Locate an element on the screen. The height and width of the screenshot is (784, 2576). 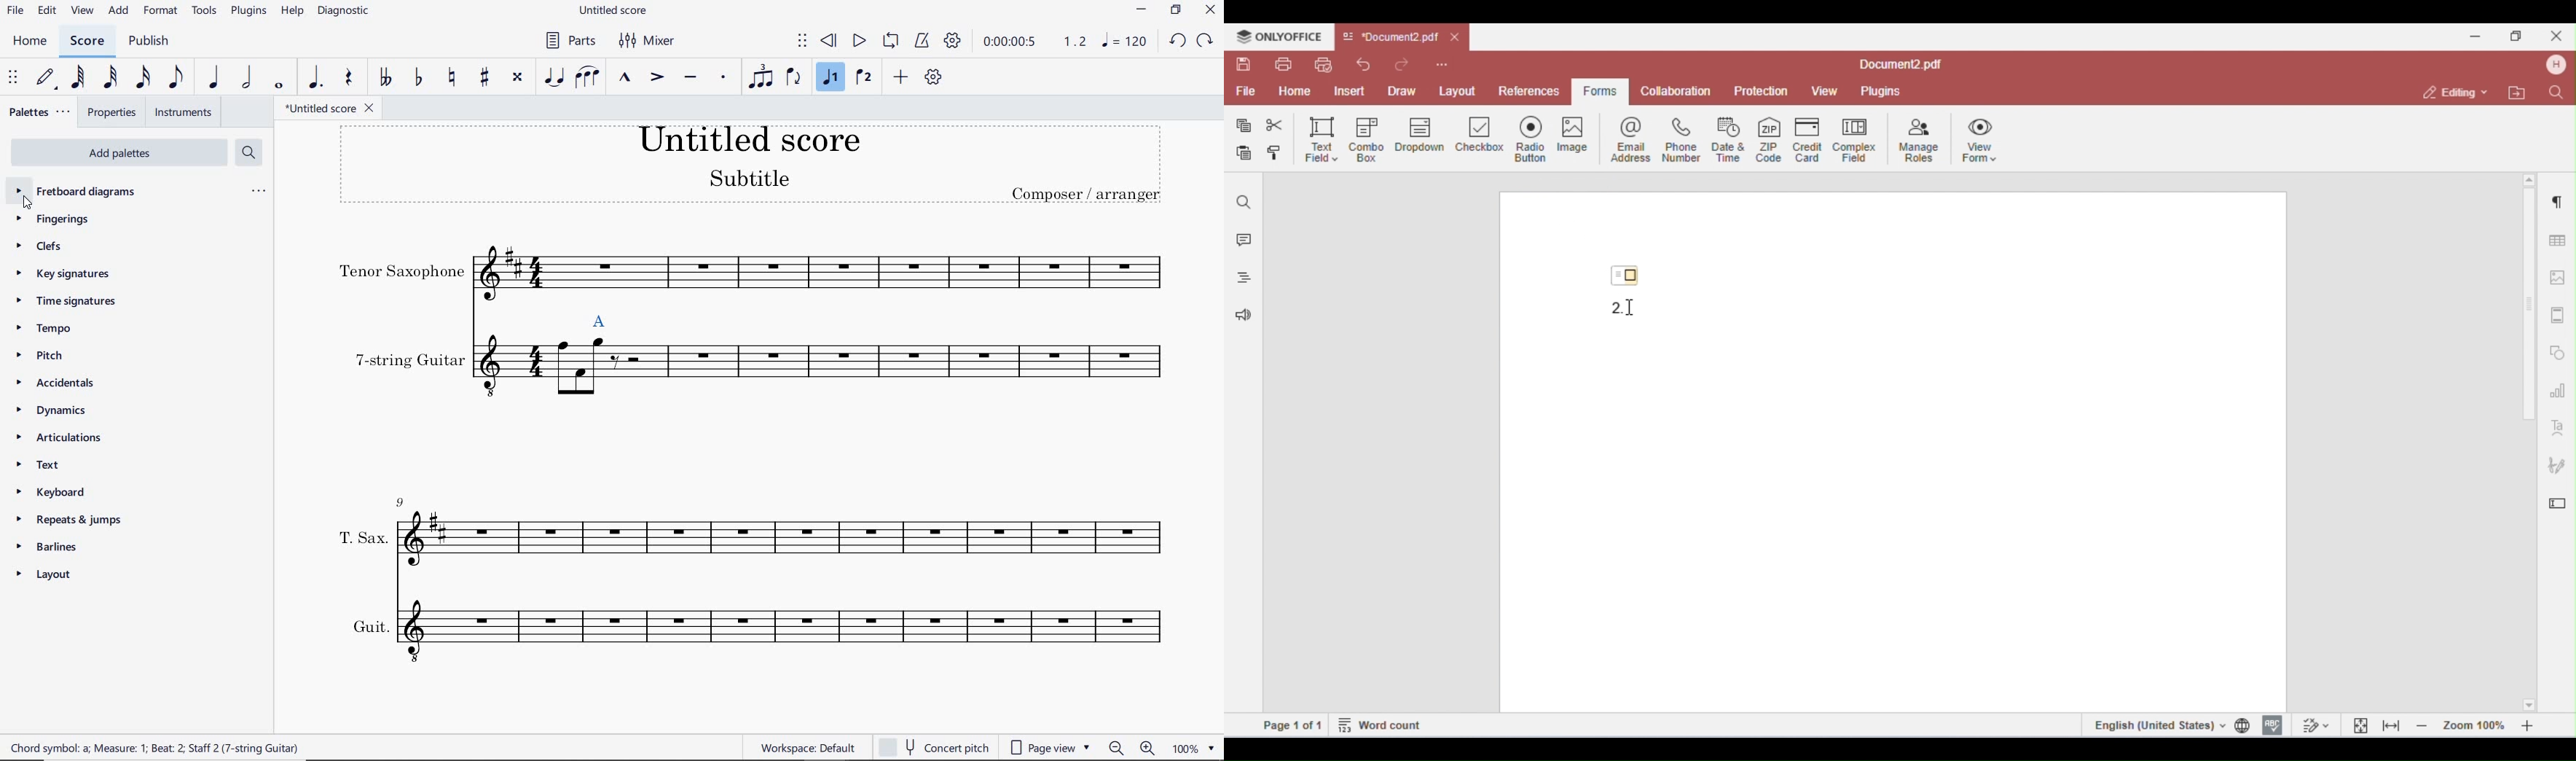
FLIP DIRECTION is located at coordinates (795, 78).